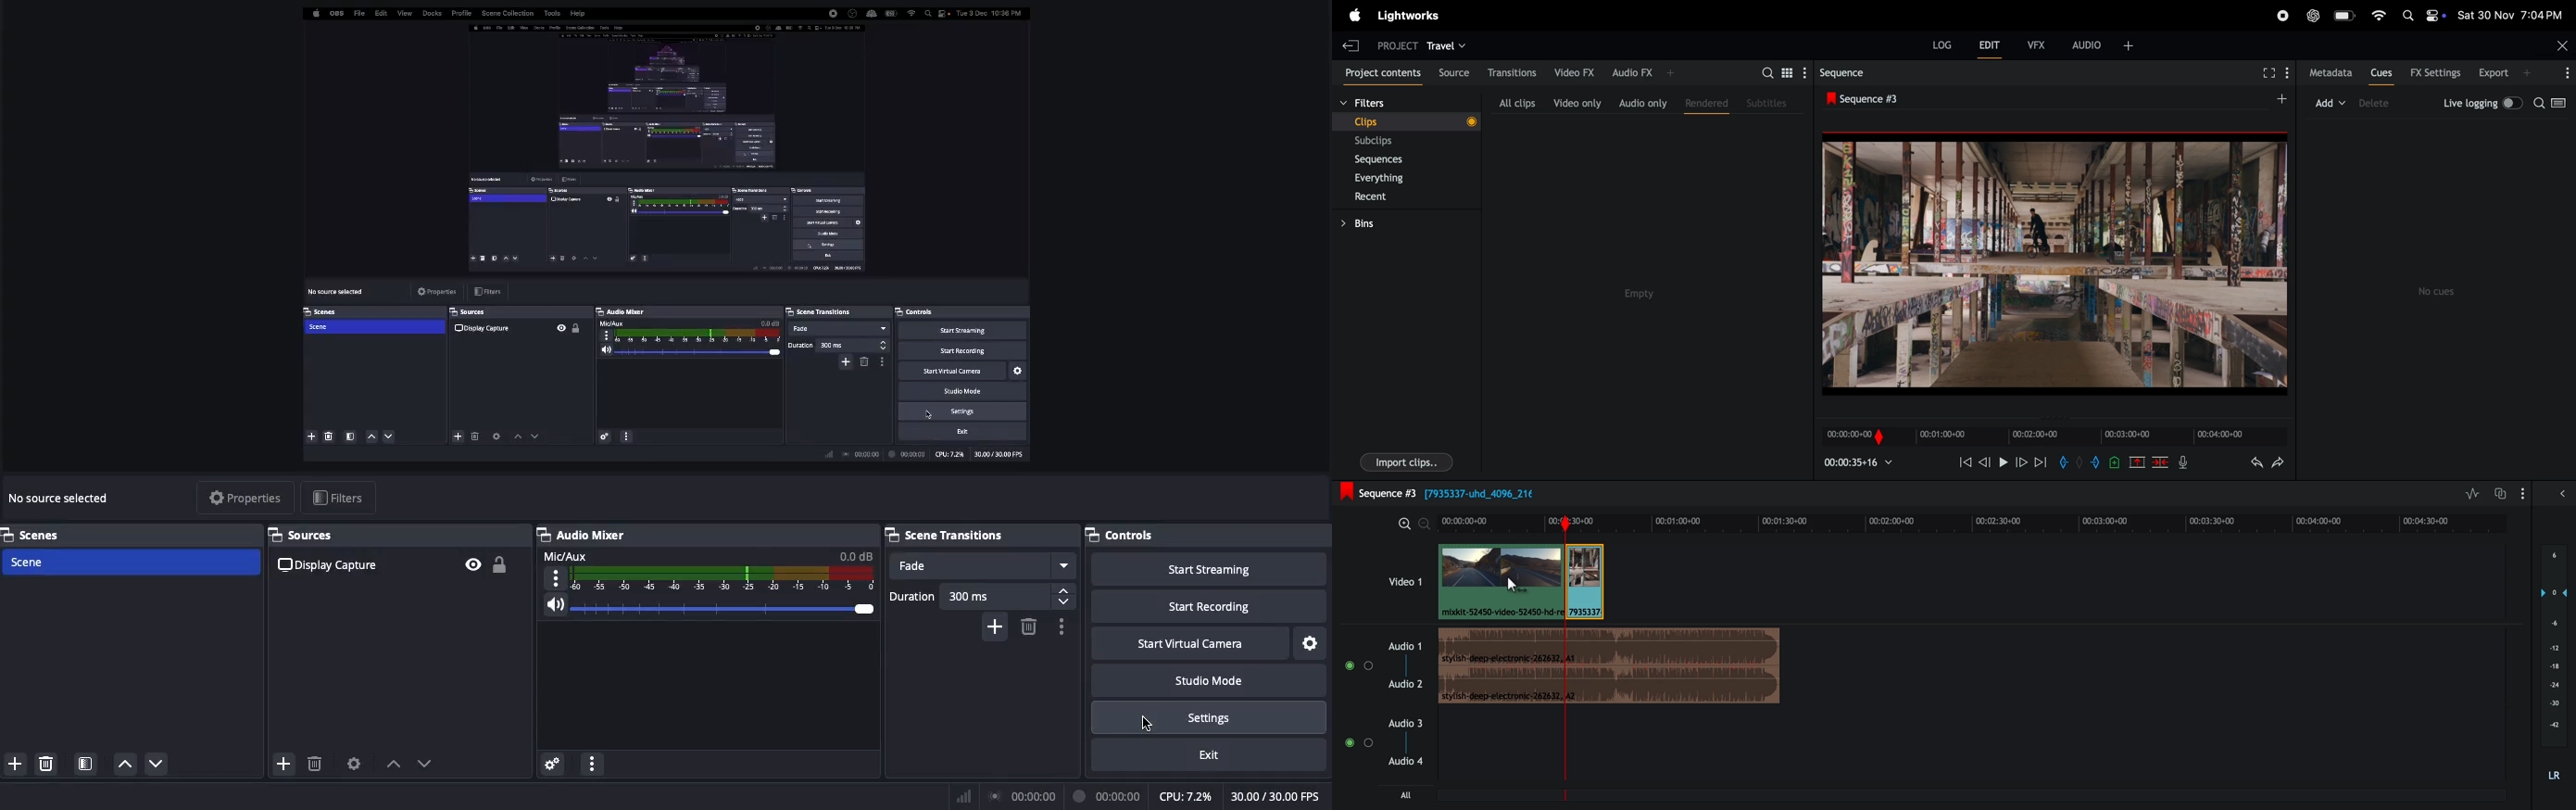  I want to click on options, so click(2526, 494).